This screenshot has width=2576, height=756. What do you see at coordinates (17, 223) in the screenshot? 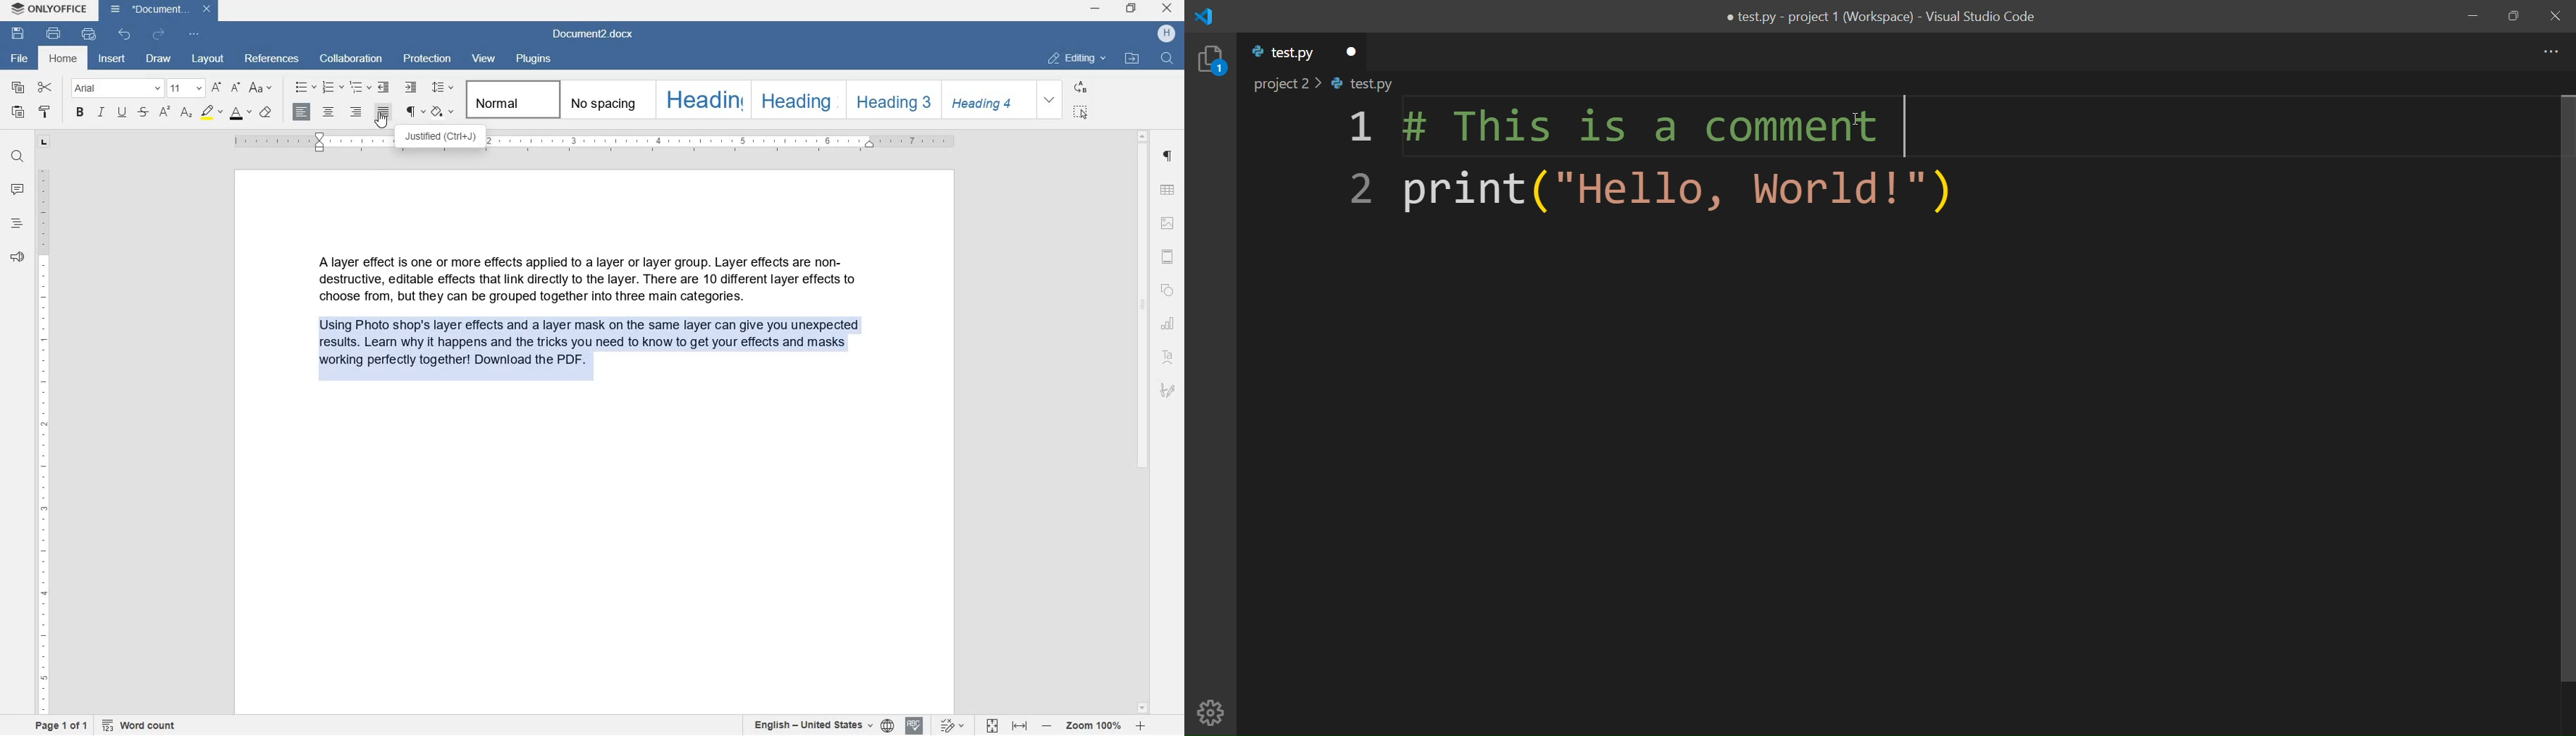
I see `HEADINGS` at bounding box center [17, 223].